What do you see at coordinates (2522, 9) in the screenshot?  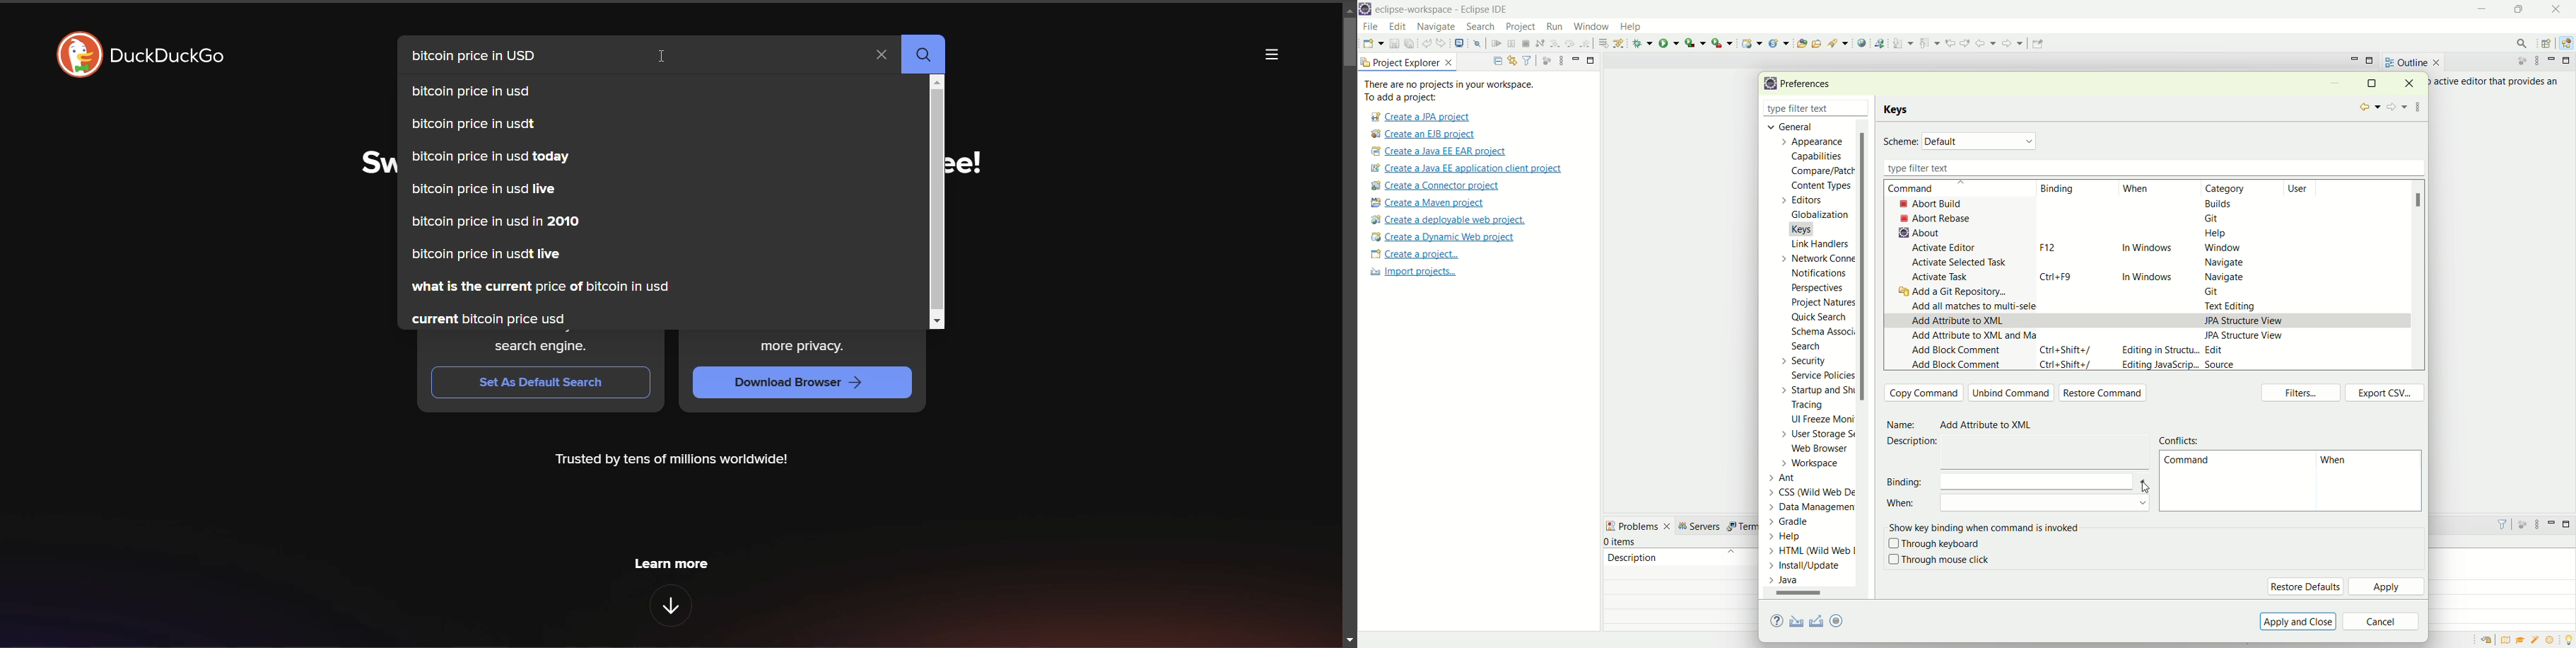 I see `maximize` at bounding box center [2522, 9].